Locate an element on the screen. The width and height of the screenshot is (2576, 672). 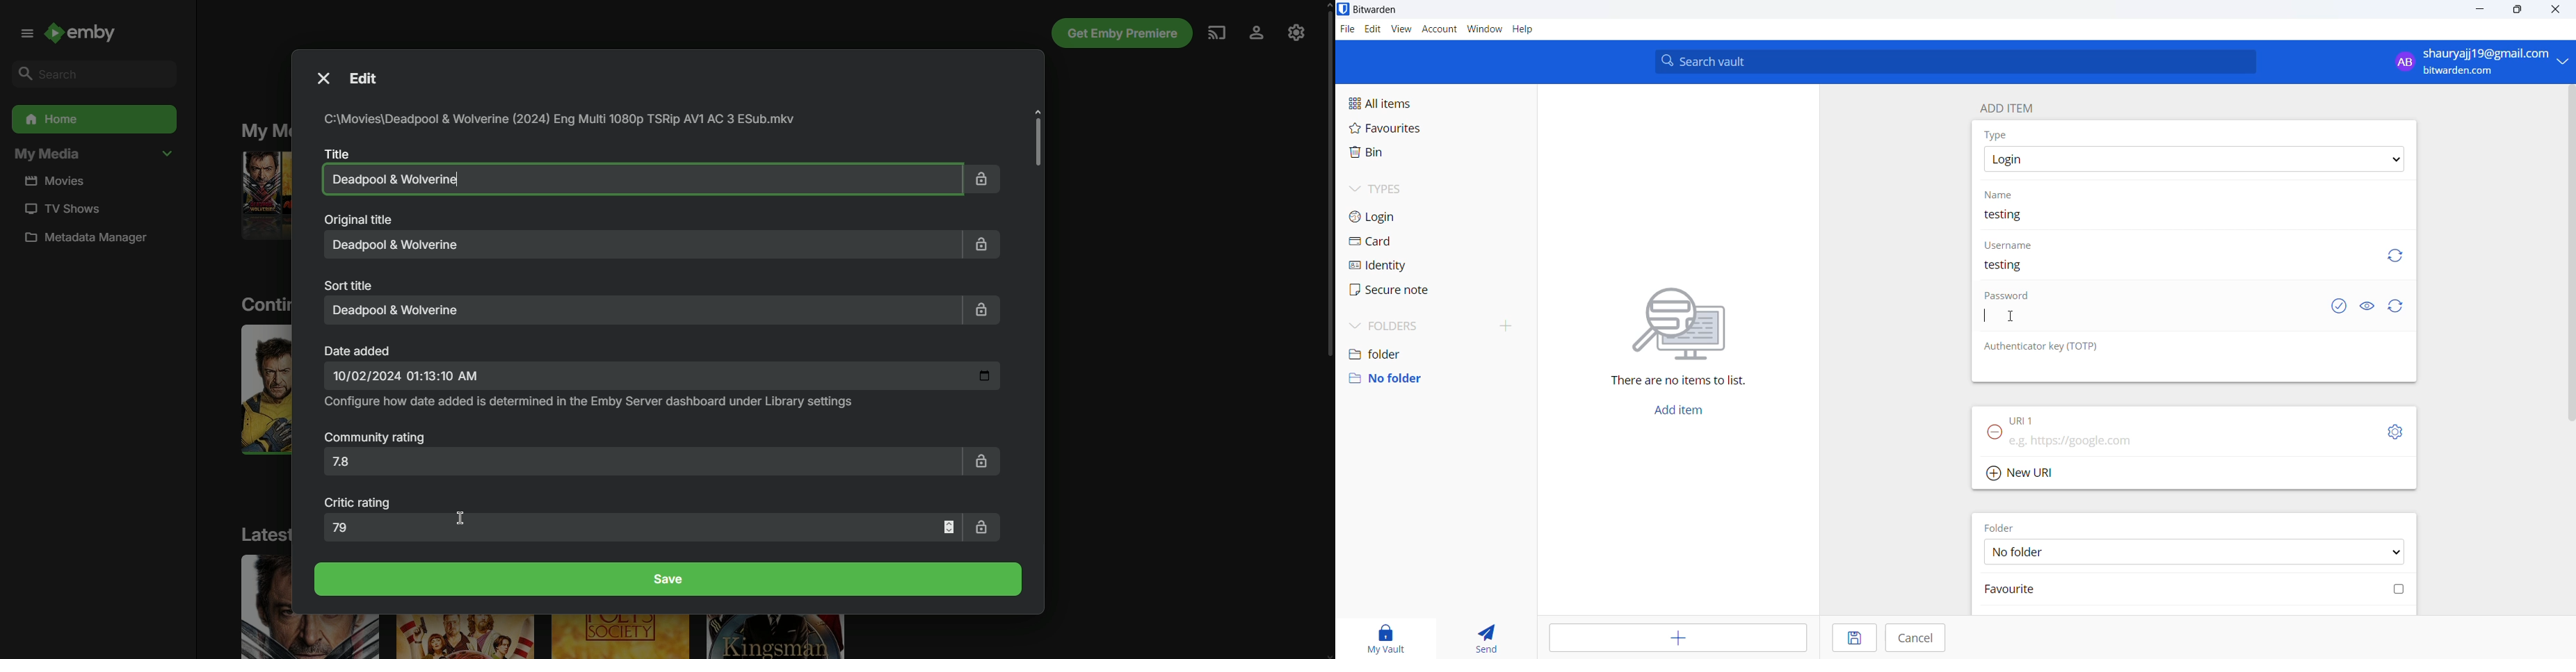
folders is located at coordinates (1439, 323).